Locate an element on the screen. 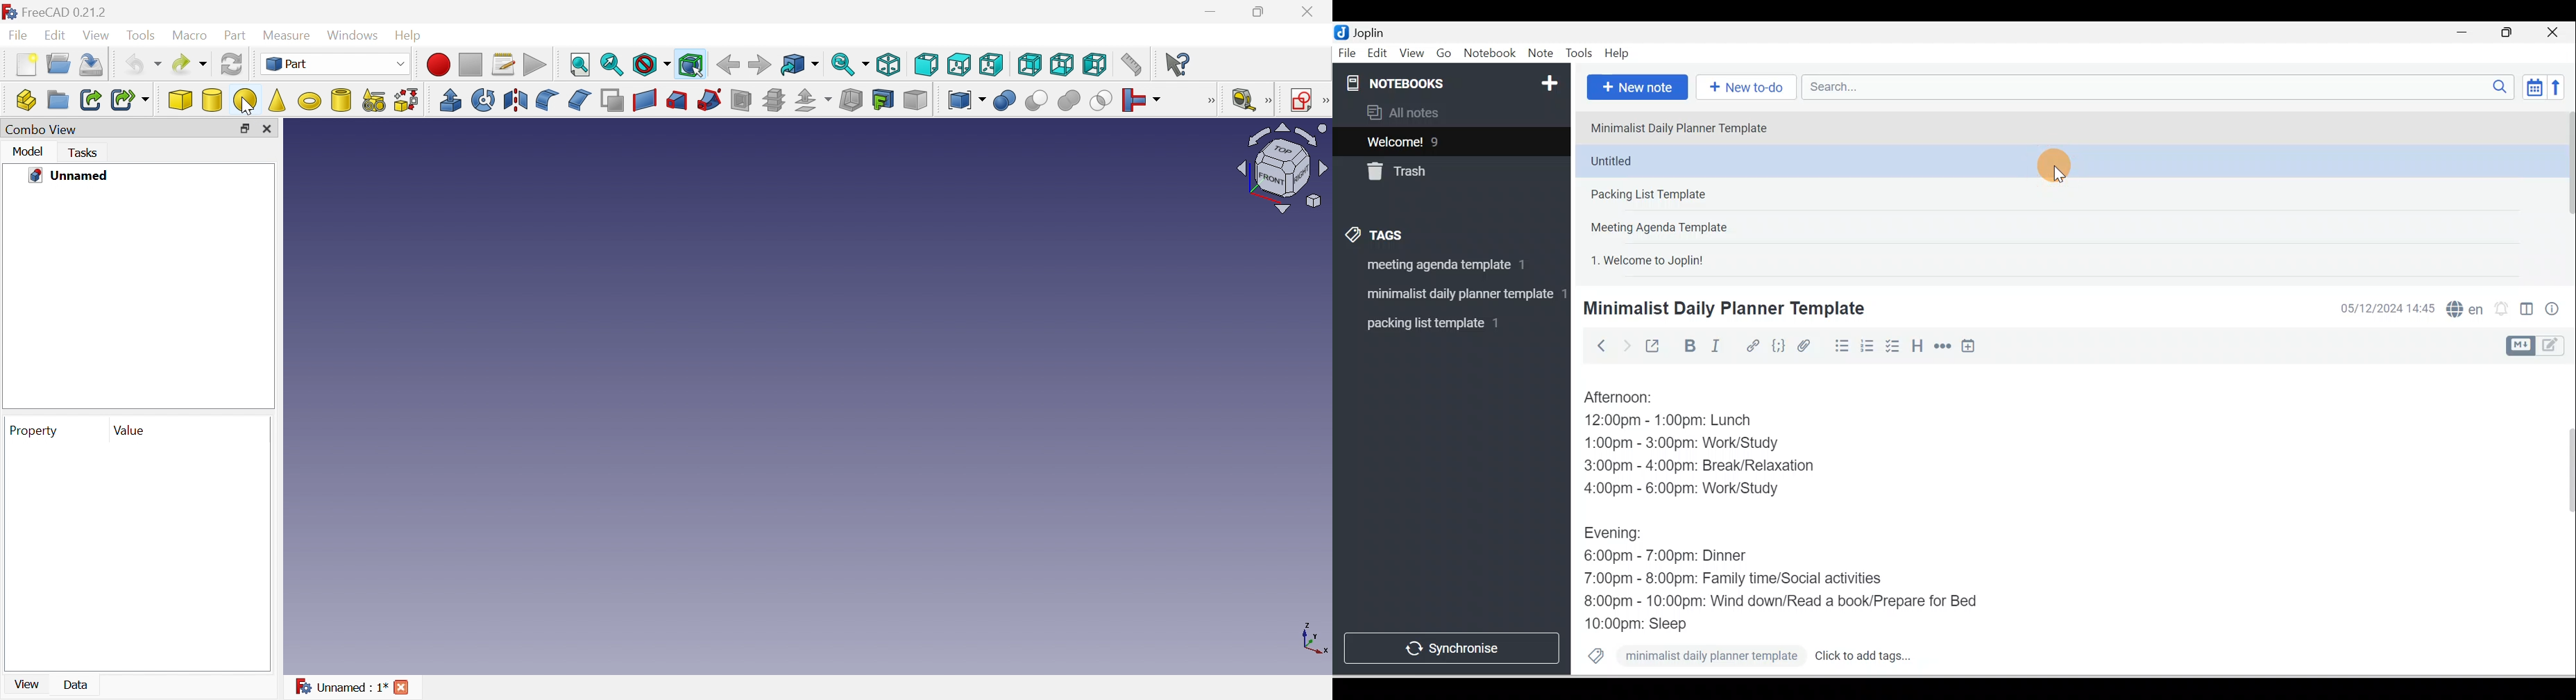  Toggle external editing is located at coordinates (1654, 349).